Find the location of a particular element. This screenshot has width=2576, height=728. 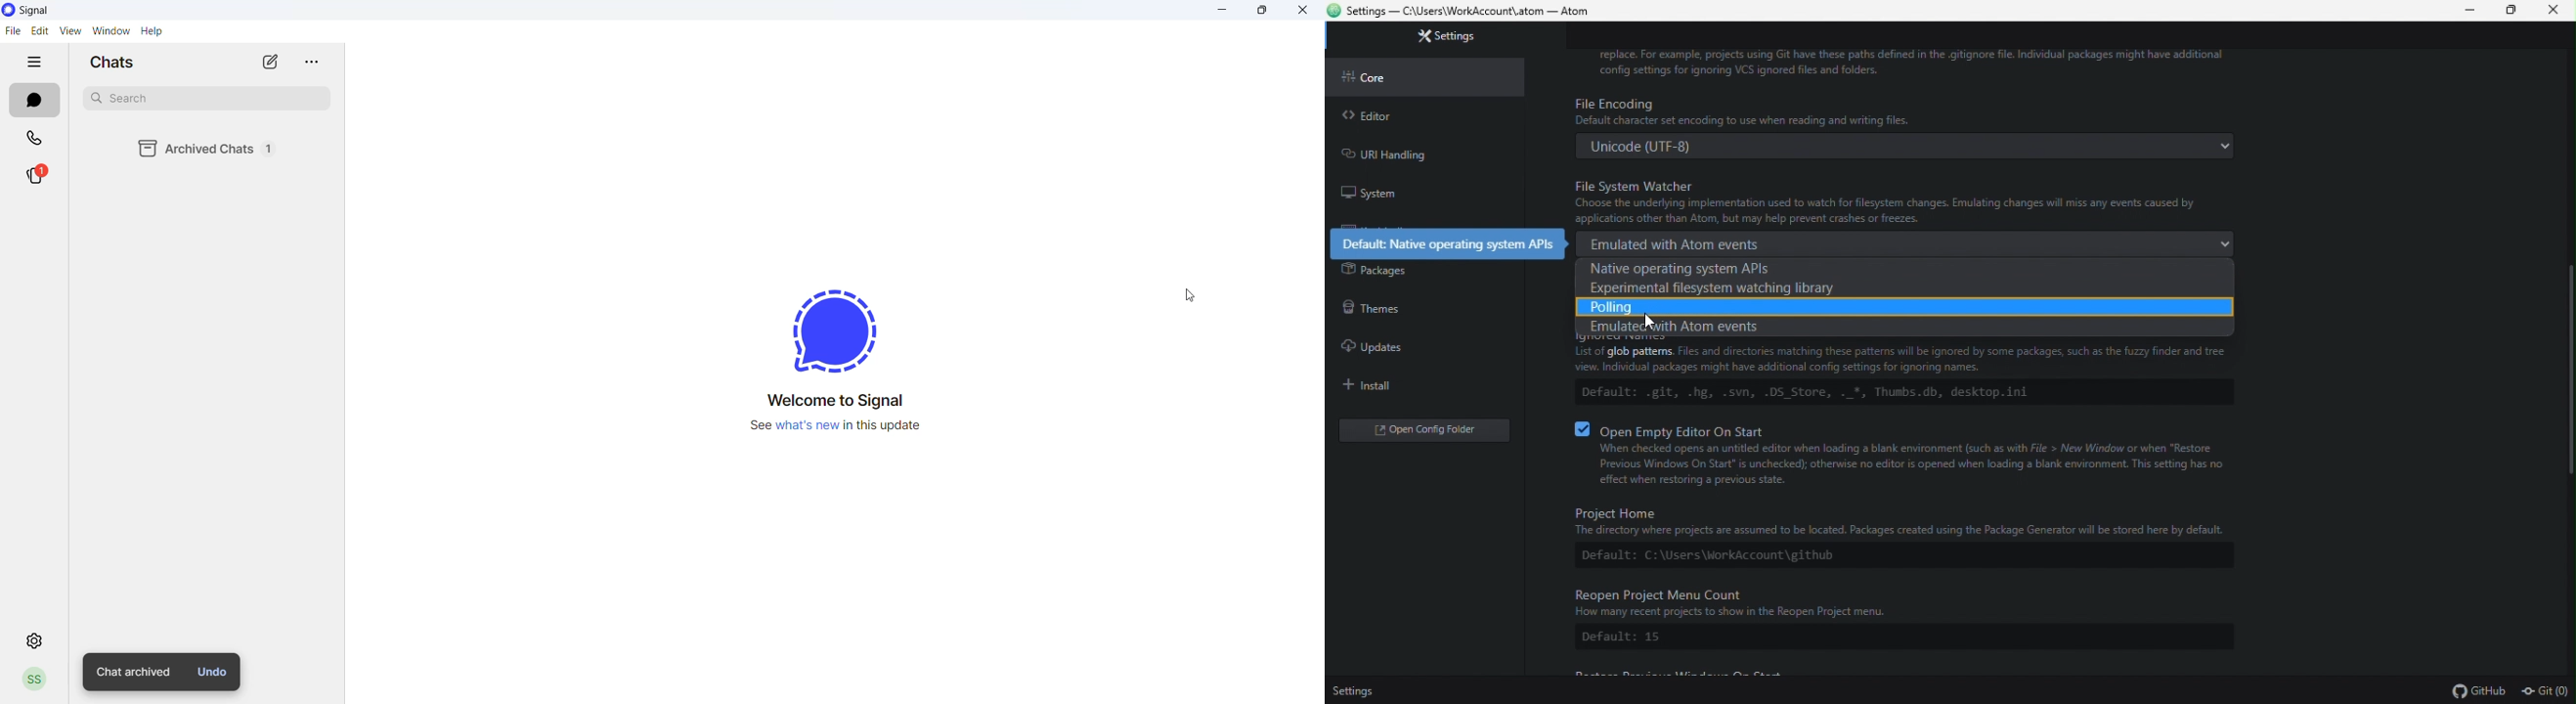

hide is located at coordinates (34, 60).